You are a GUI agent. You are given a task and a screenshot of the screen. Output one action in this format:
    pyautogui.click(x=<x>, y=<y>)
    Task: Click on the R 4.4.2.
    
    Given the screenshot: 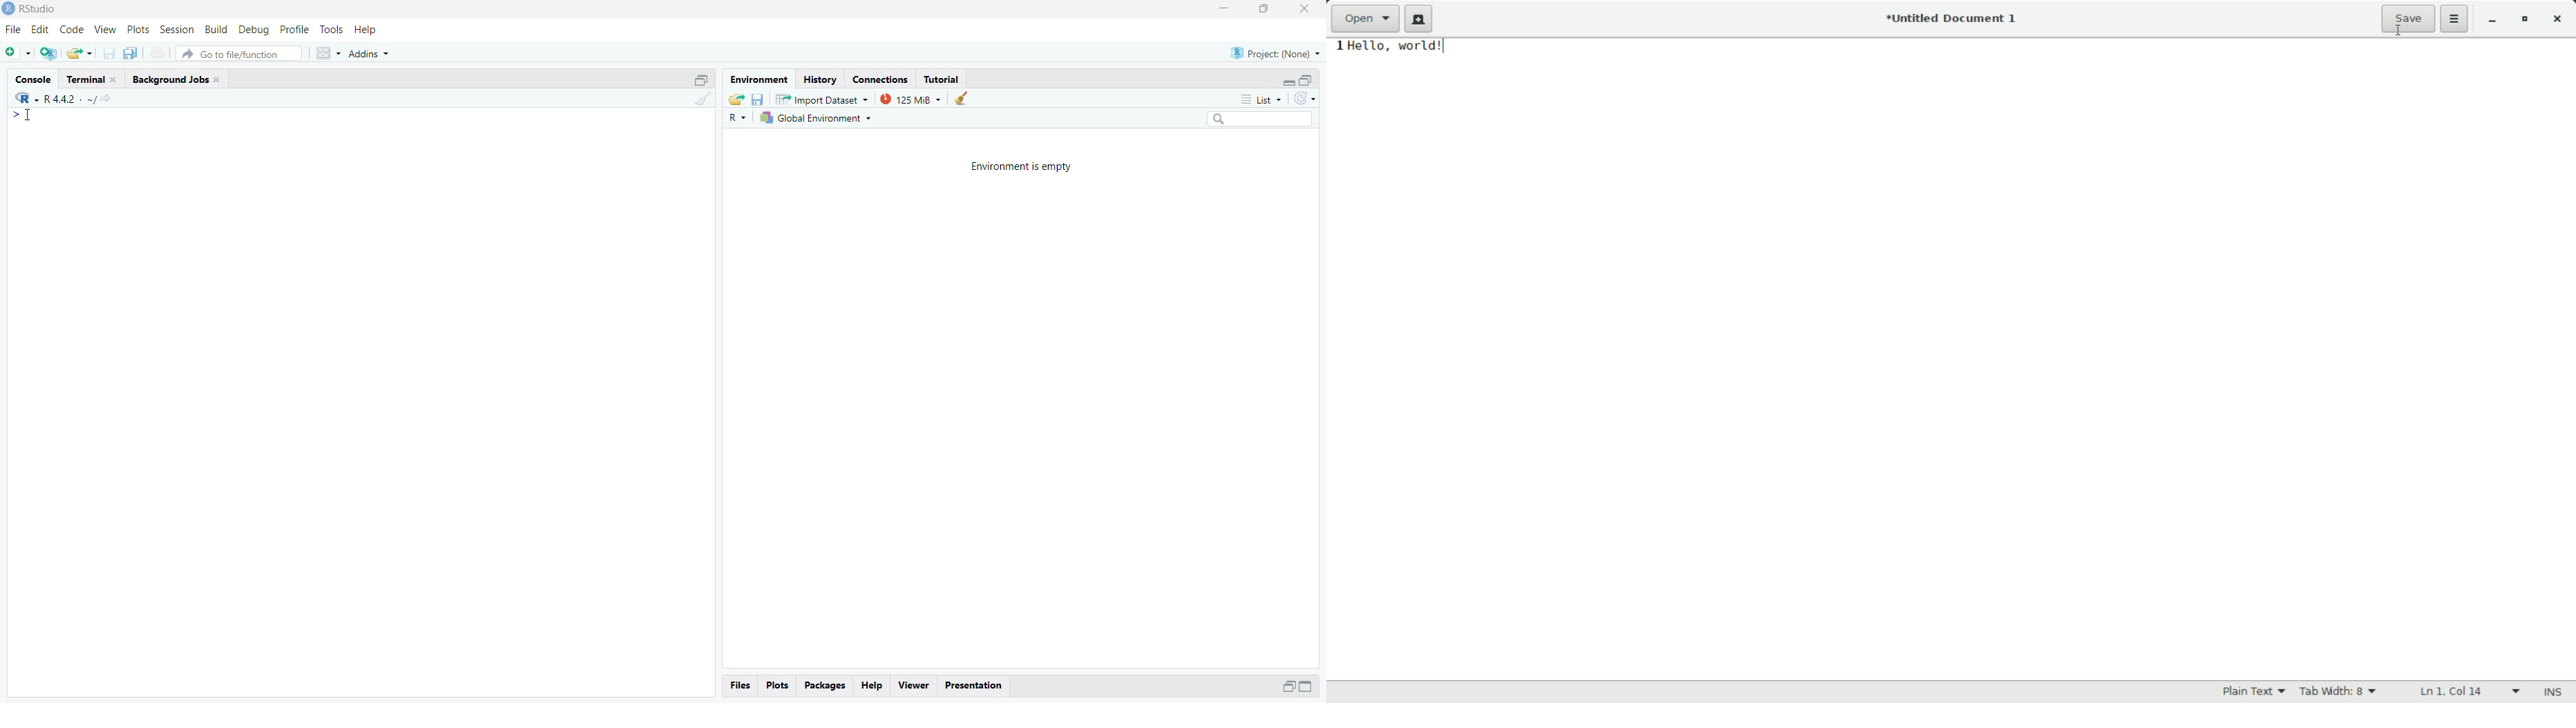 What is the action you would take?
    pyautogui.click(x=47, y=98)
    